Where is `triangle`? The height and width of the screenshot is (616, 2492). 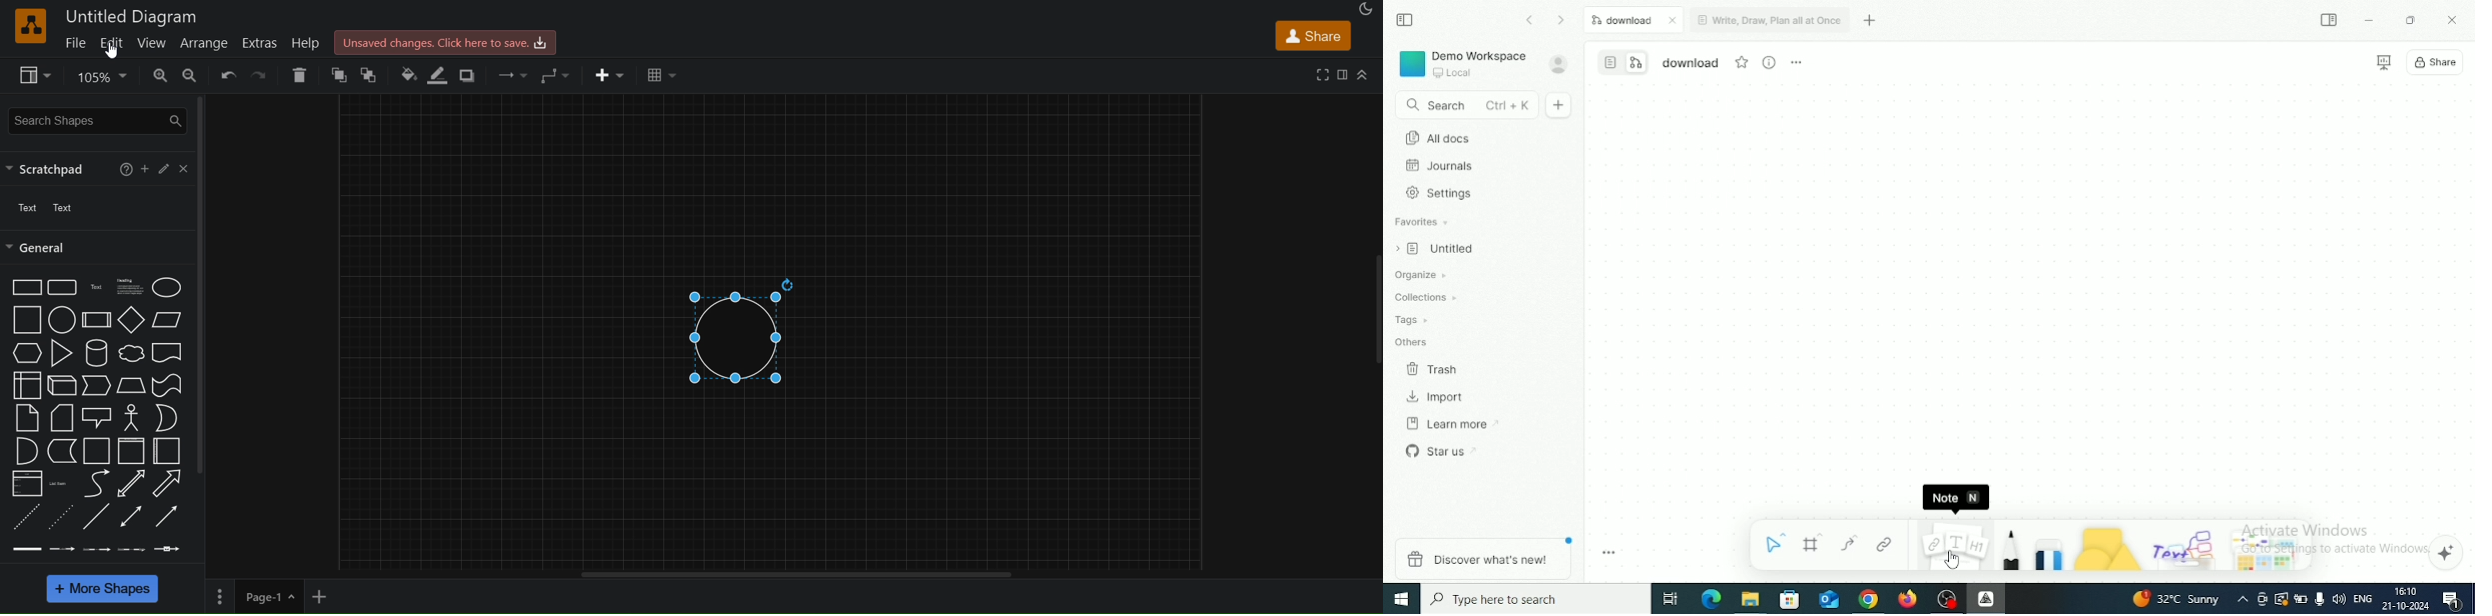 triangle is located at coordinates (61, 353).